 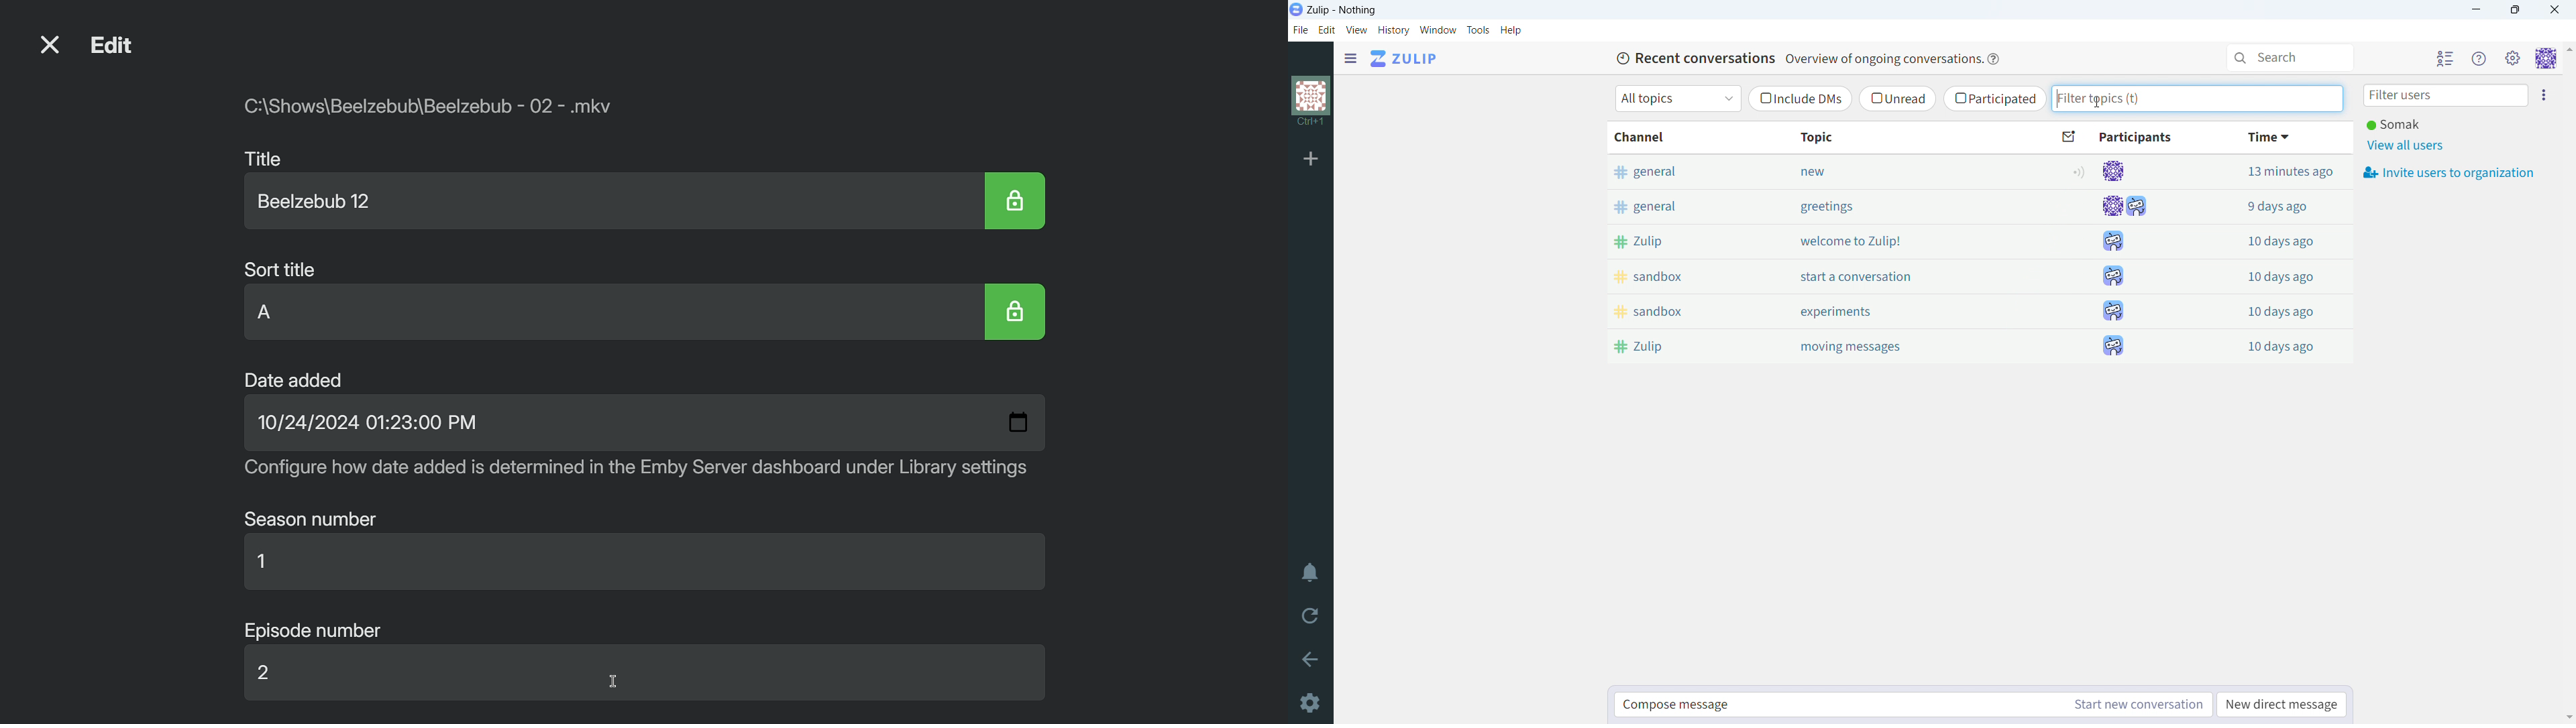 I want to click on Title, so click(x=264, y=155).